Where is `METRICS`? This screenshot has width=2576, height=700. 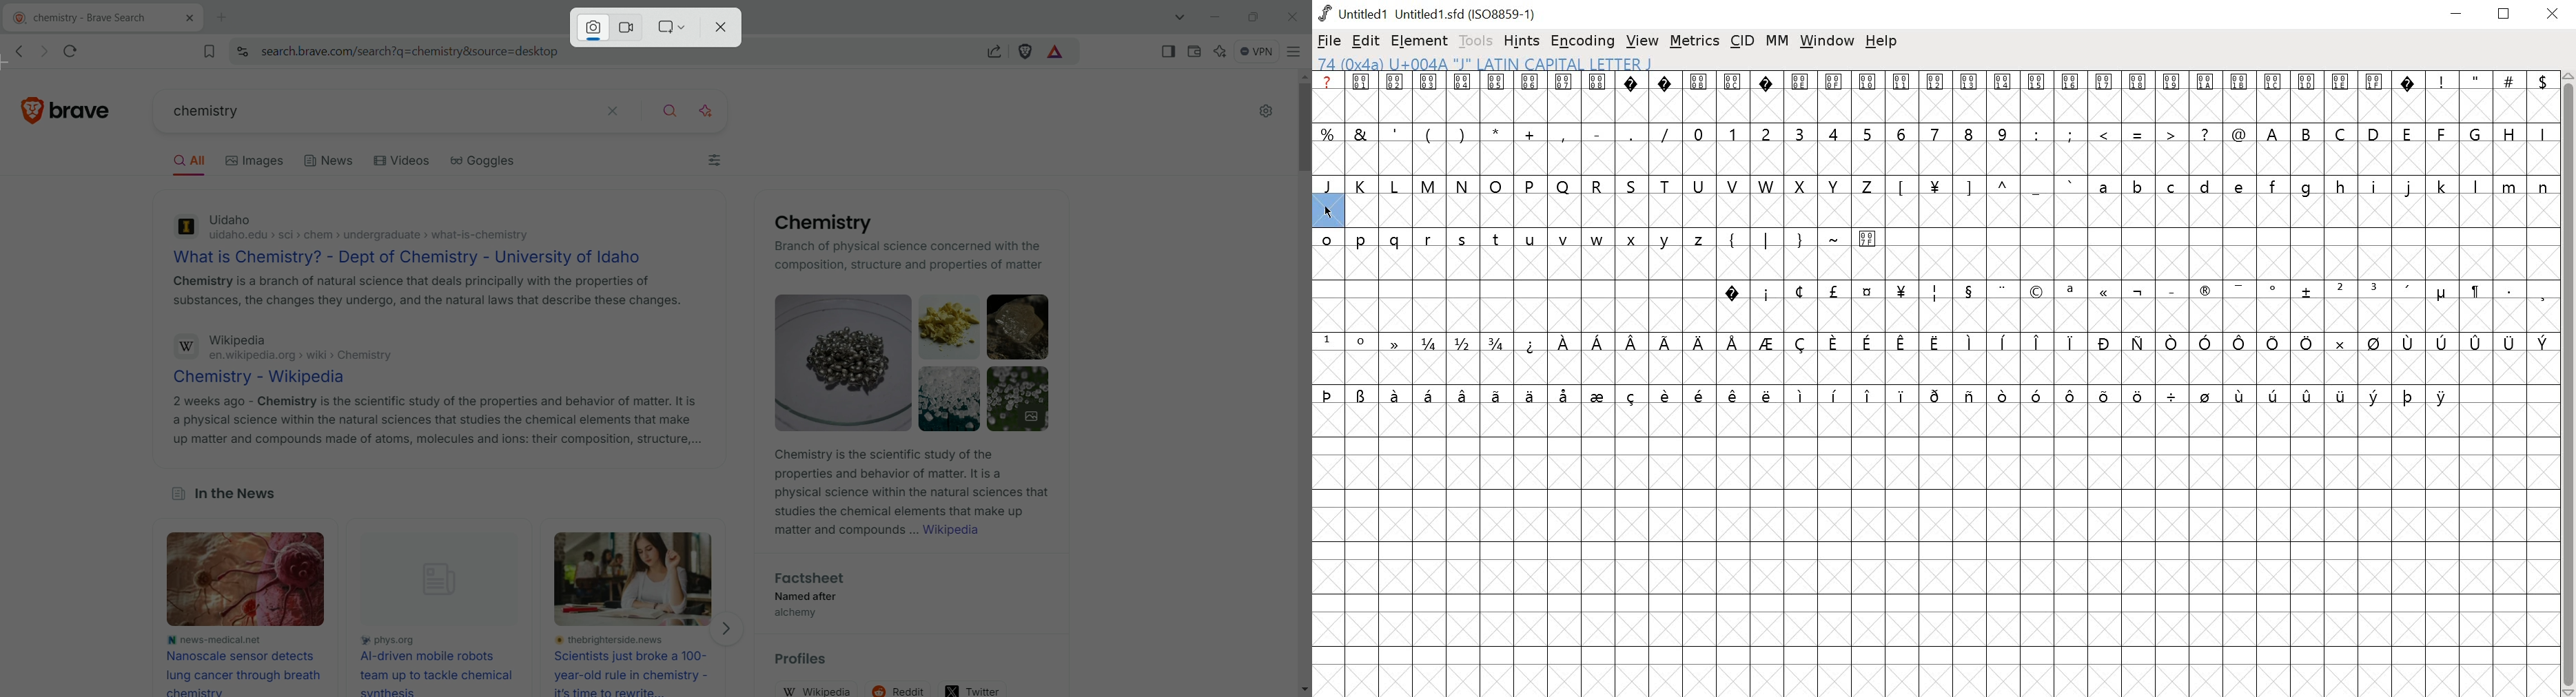 METRICS is located at coordinates (1694, 42).